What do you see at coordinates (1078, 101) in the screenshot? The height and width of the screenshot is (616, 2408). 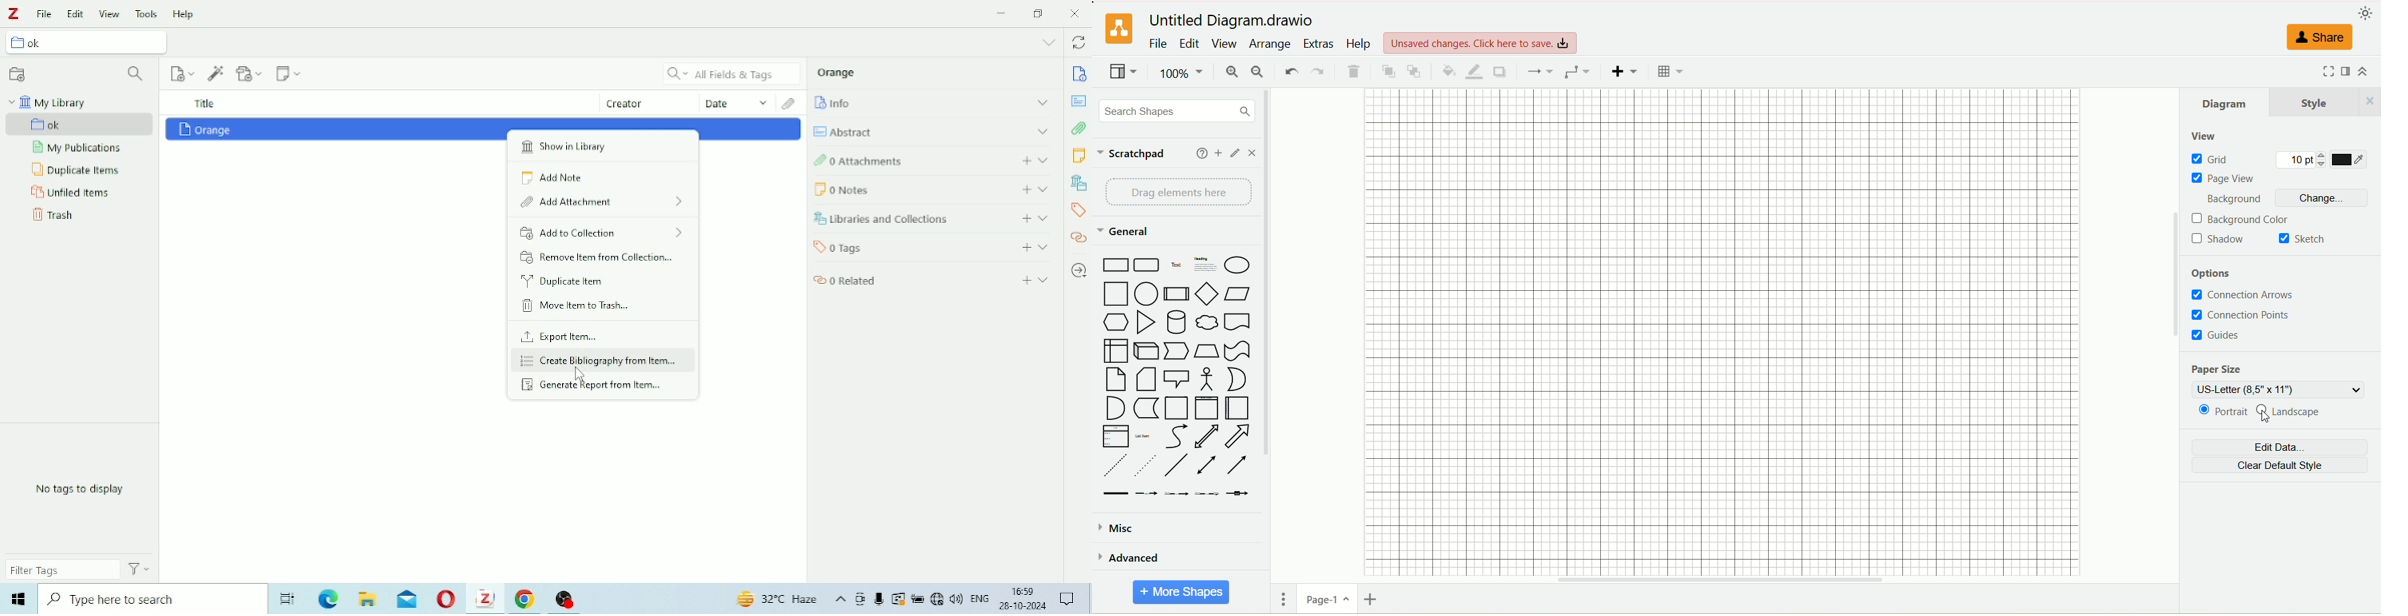 I see `Abstract` at bounding box center [1078, 101].